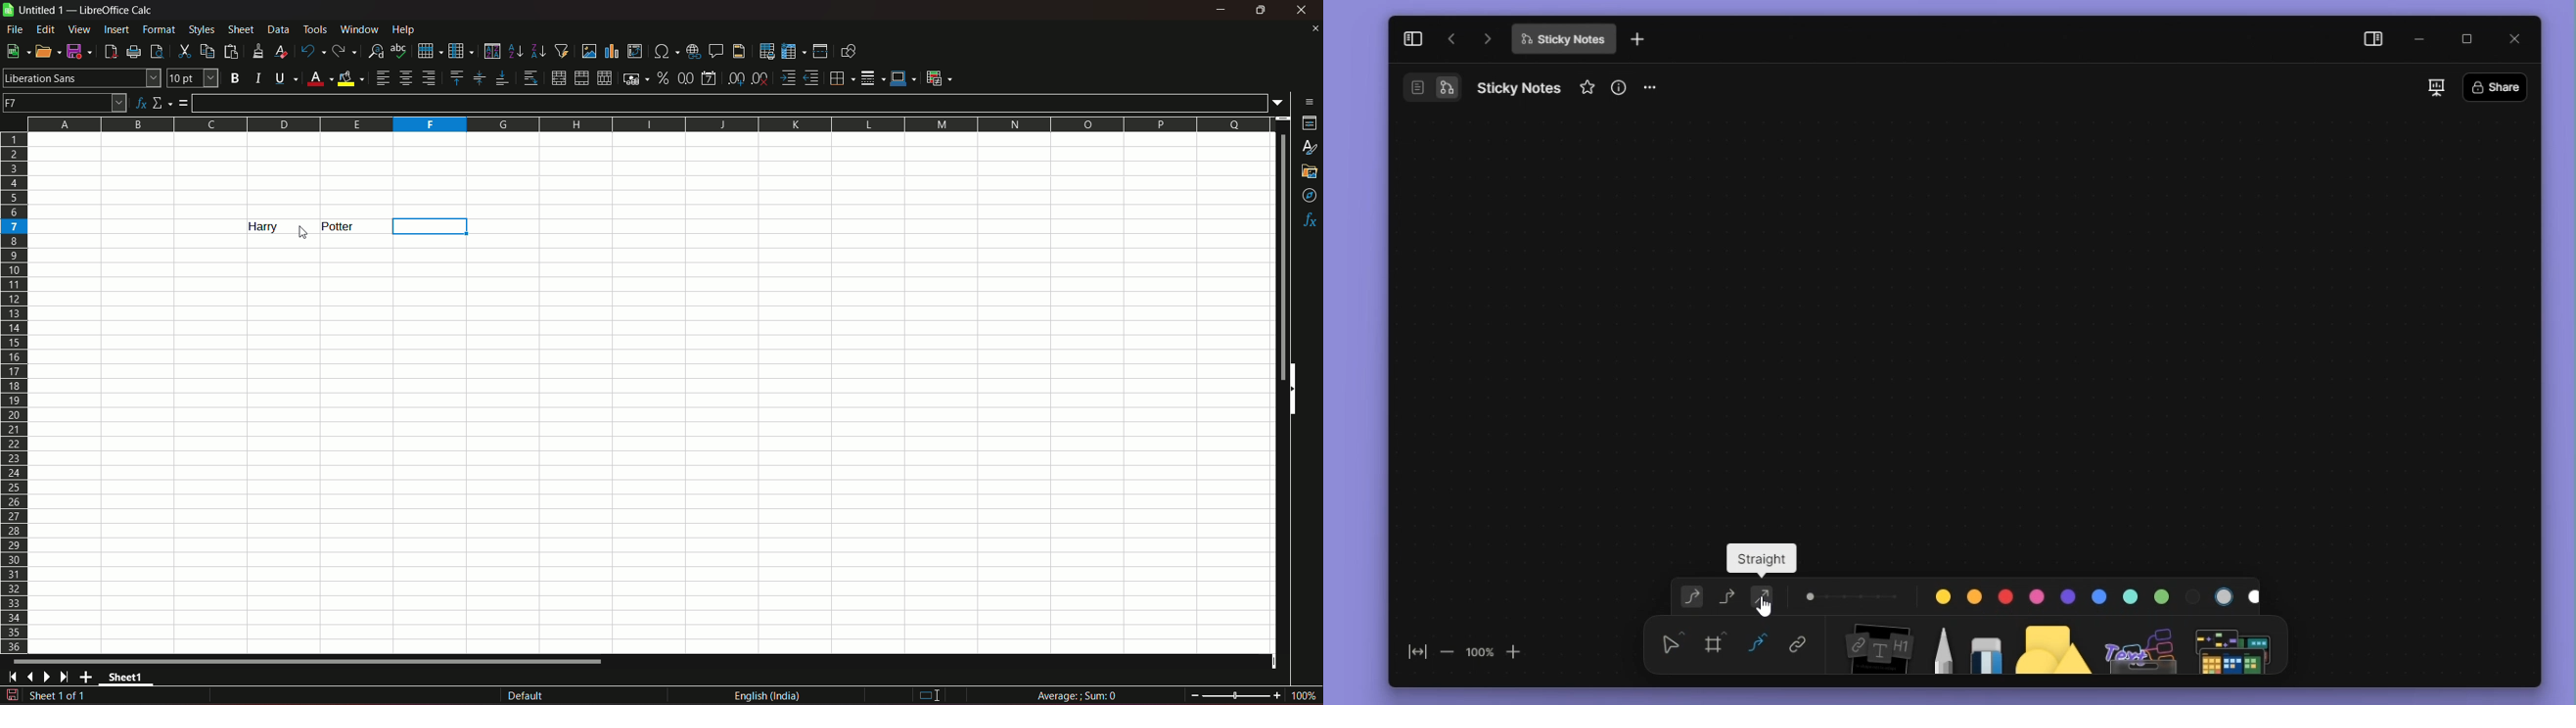 The width and height of the screenshot is (2576, 728). Describe the element at coordinates (841, 78) in the screenshot. I see `borders` at that location.